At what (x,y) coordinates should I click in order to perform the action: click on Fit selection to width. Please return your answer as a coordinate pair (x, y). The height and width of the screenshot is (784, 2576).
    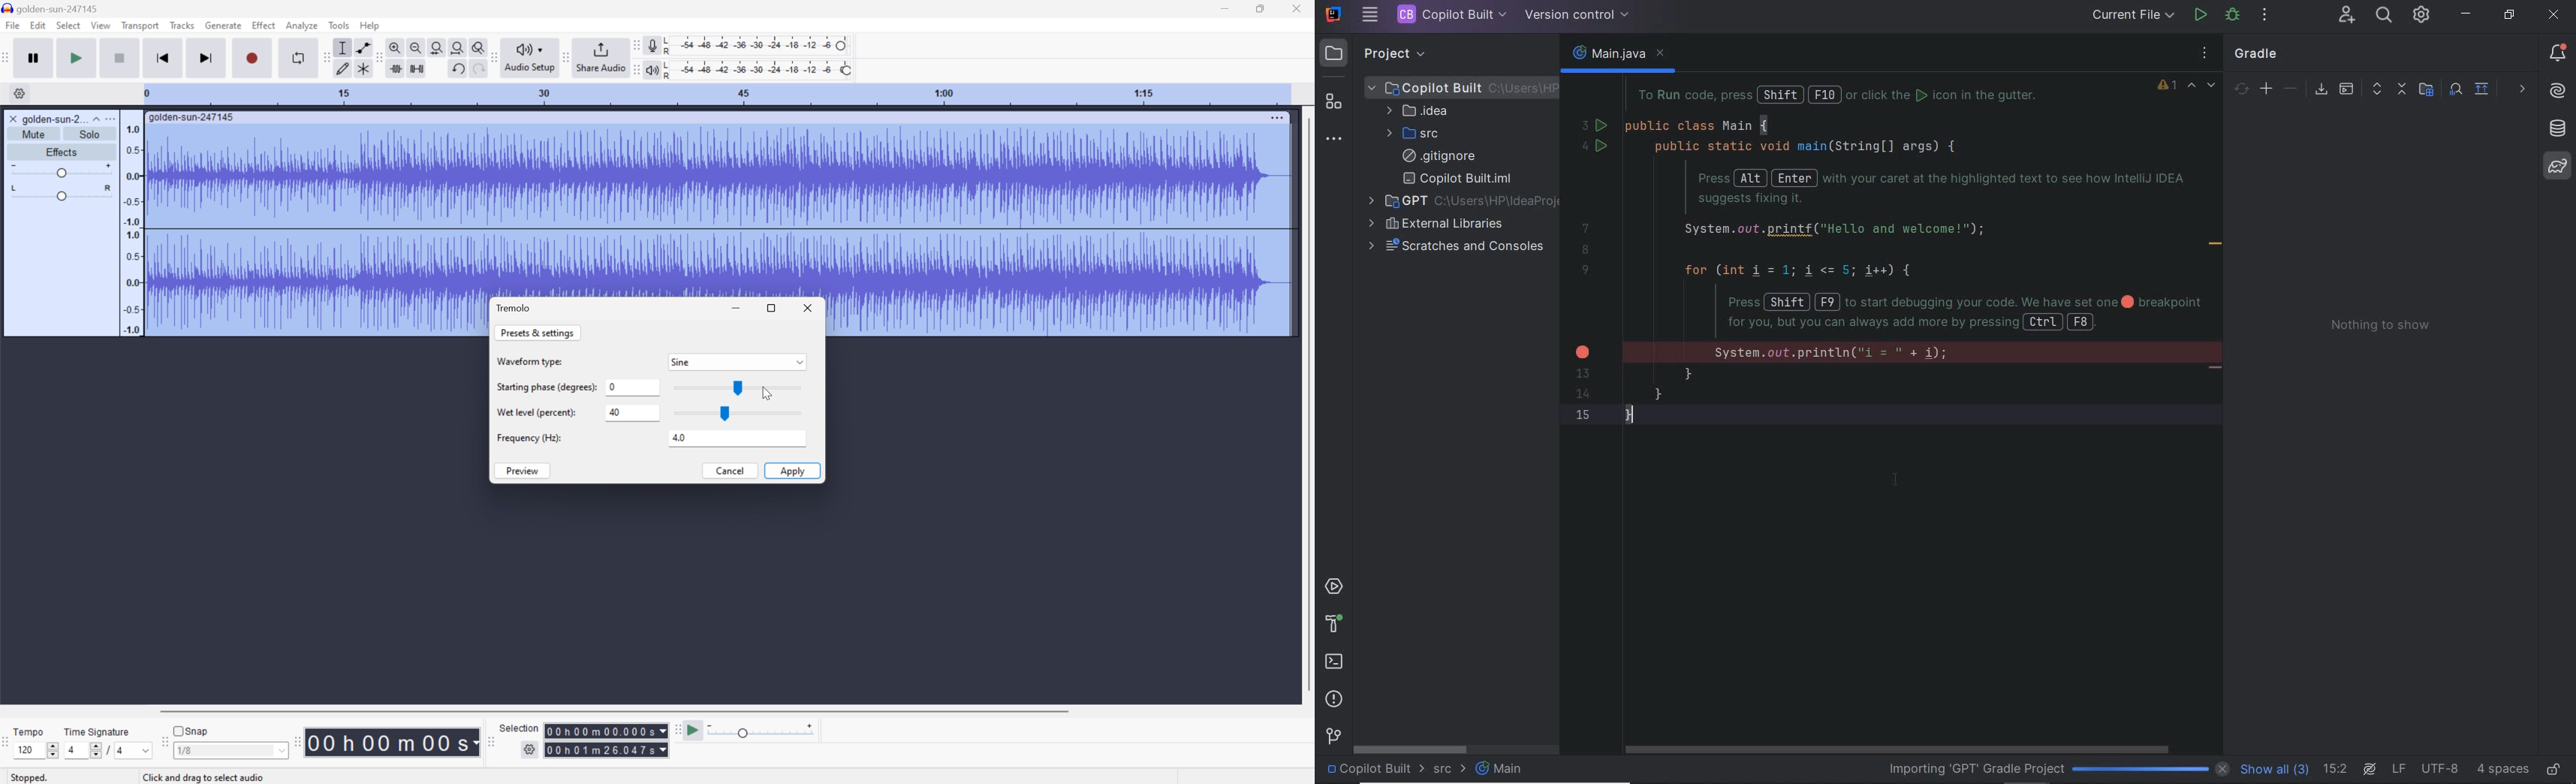
    Looking at the image, I should click on (436, 46).